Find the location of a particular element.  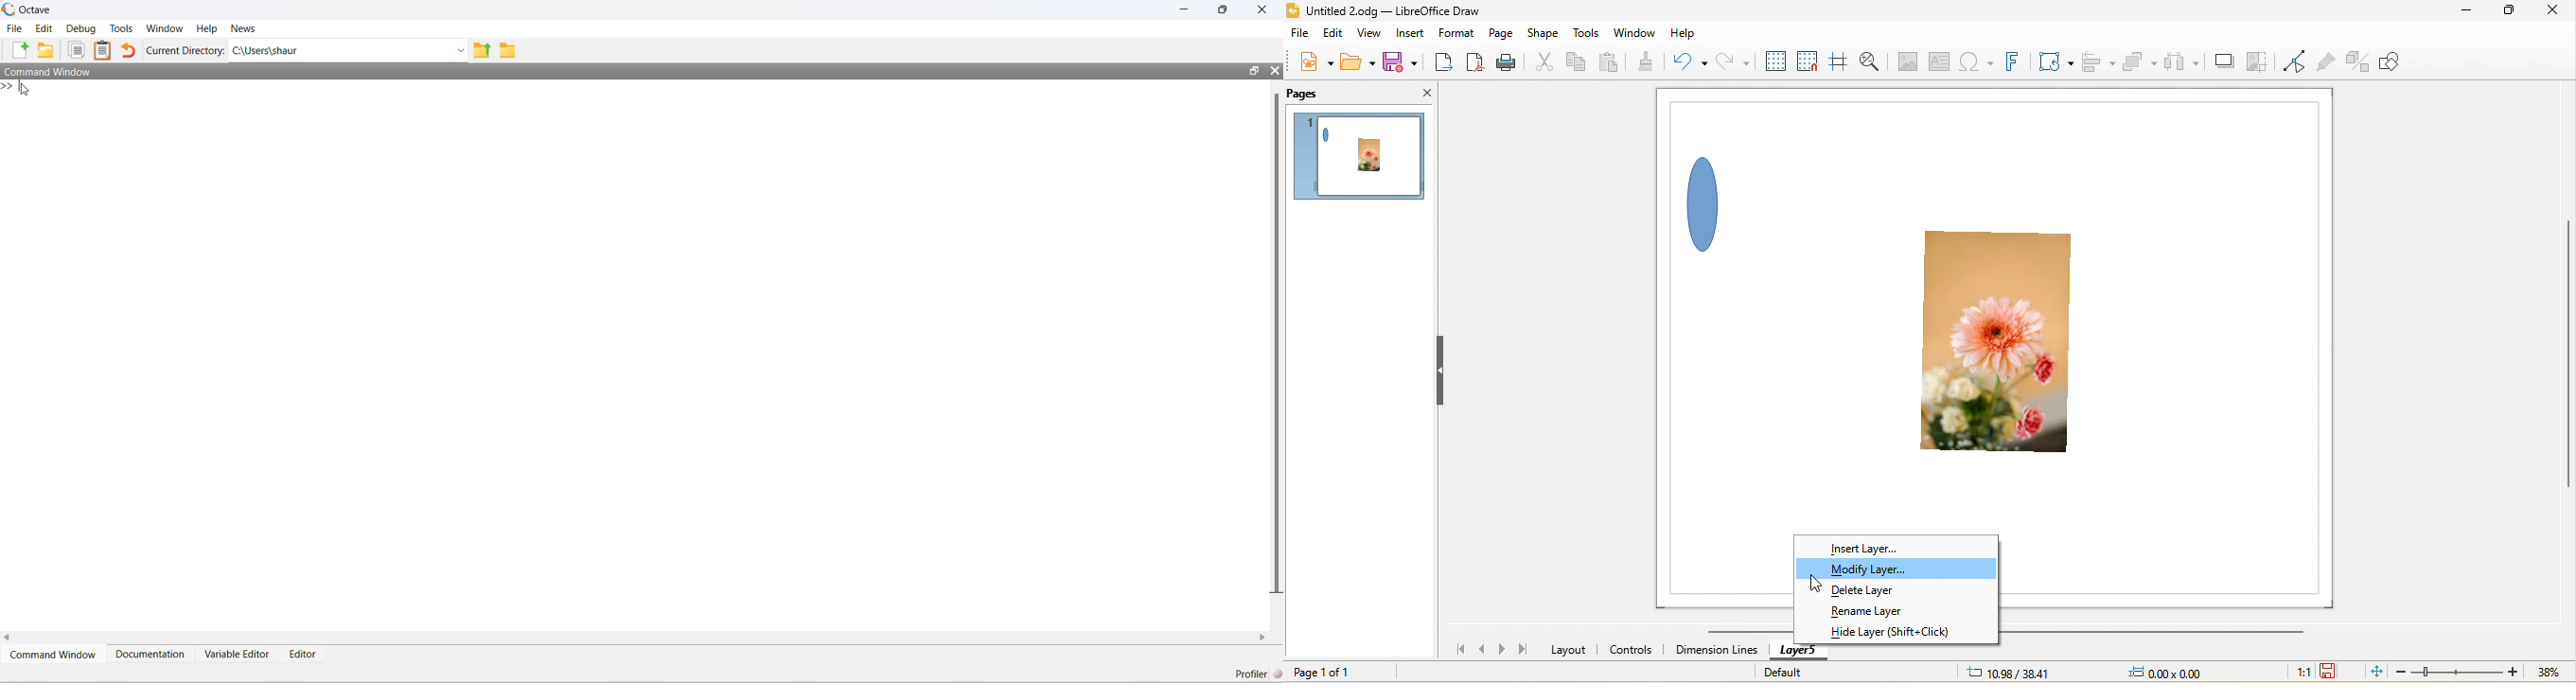

minimize is located at coordinates (1185, 9).